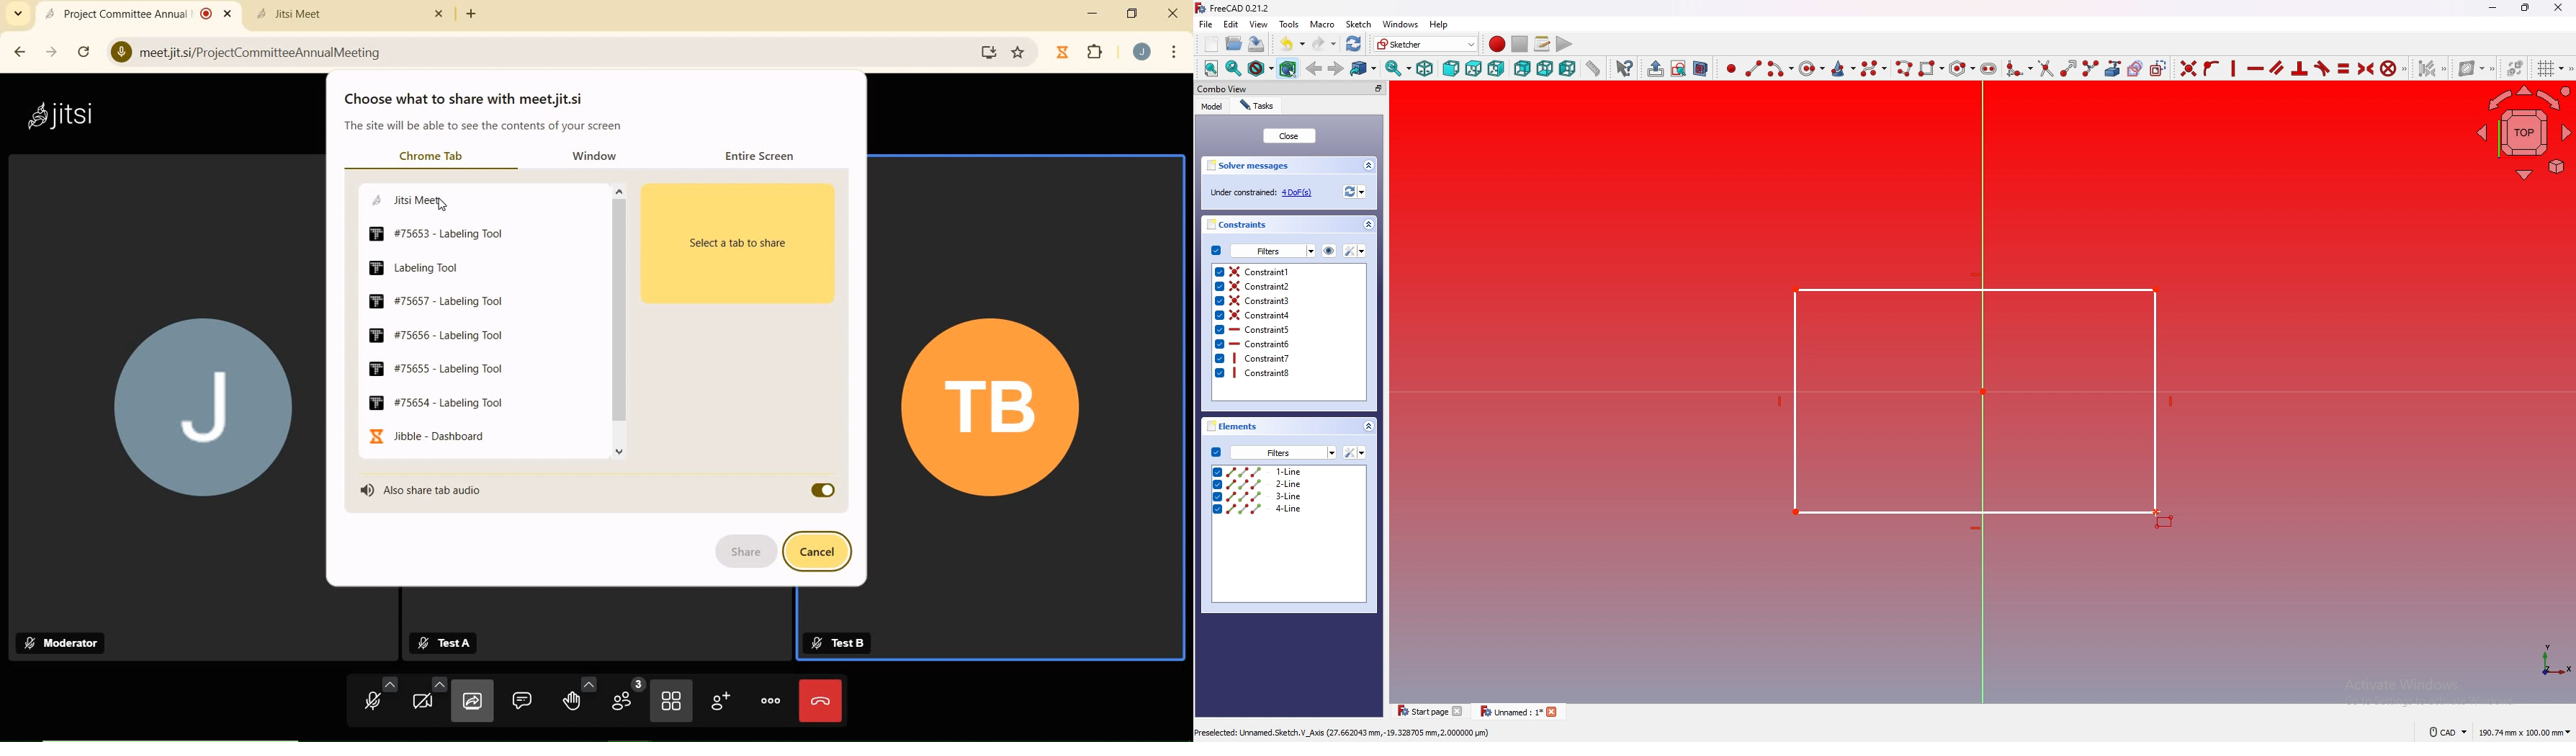 This screenshot has height=756, width=2576. I want to click on measure distance, so click(1594, 68).